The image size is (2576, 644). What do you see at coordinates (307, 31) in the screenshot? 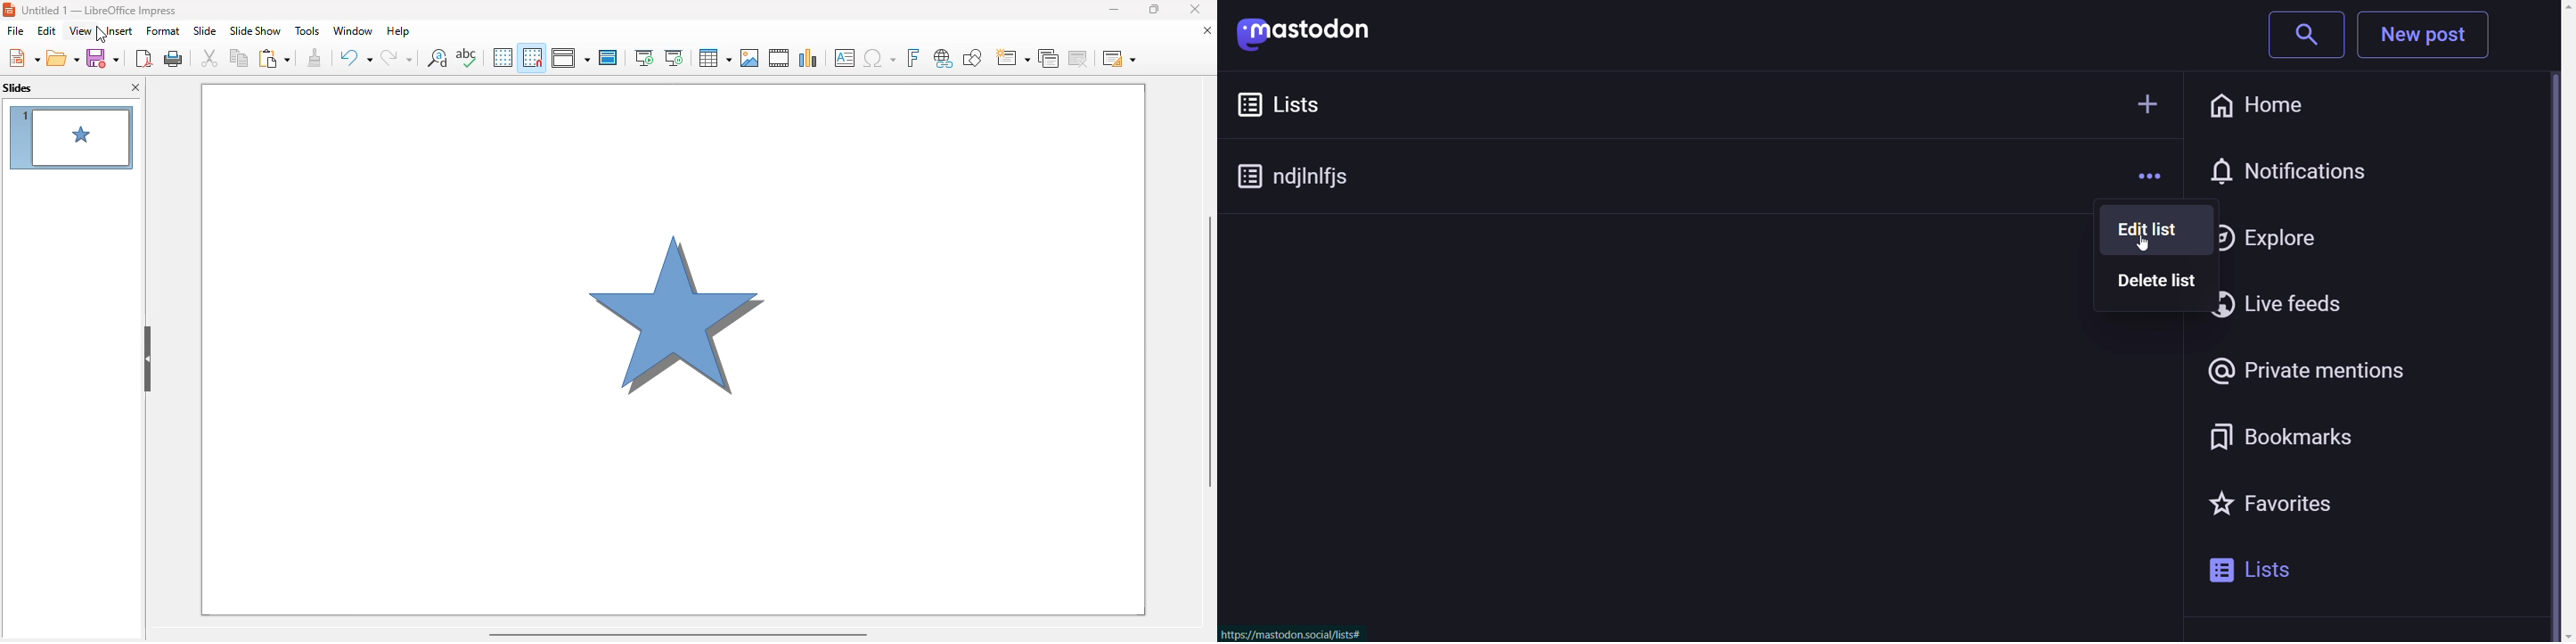
I see `tools` at bounding box center [307, 31].